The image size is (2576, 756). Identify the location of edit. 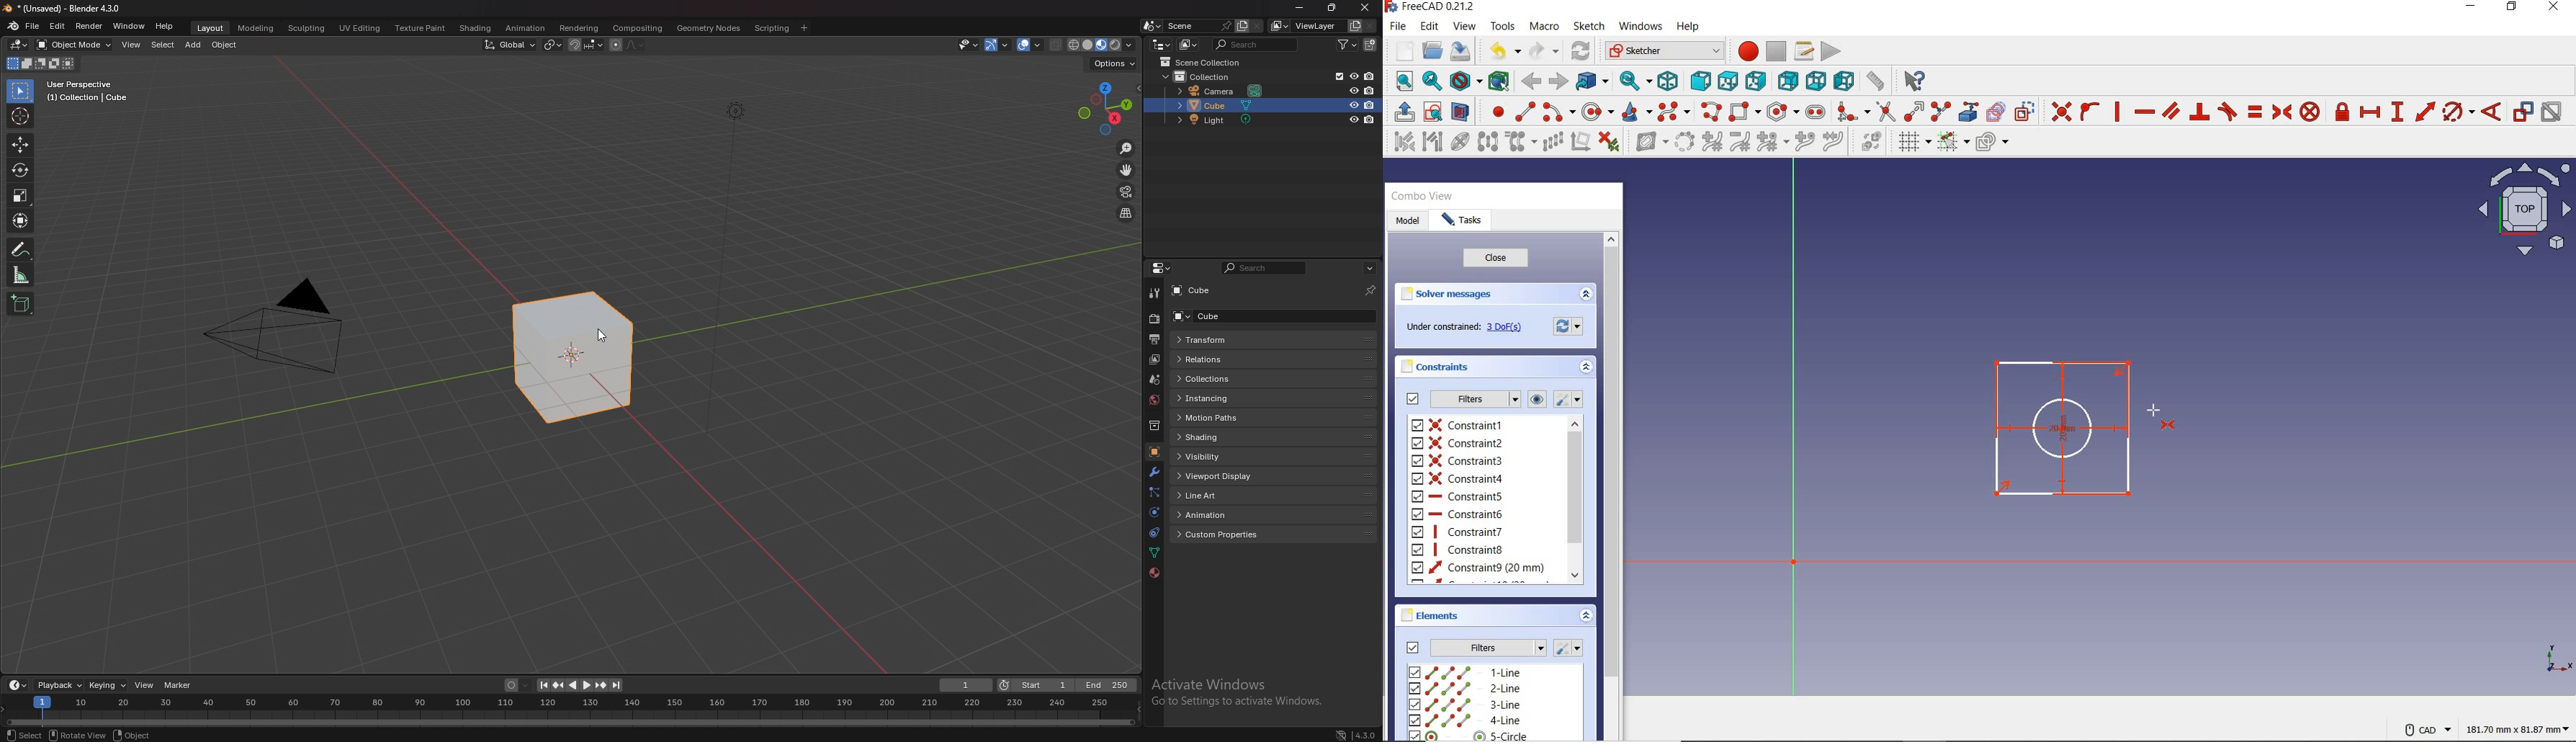
(1430, 27).